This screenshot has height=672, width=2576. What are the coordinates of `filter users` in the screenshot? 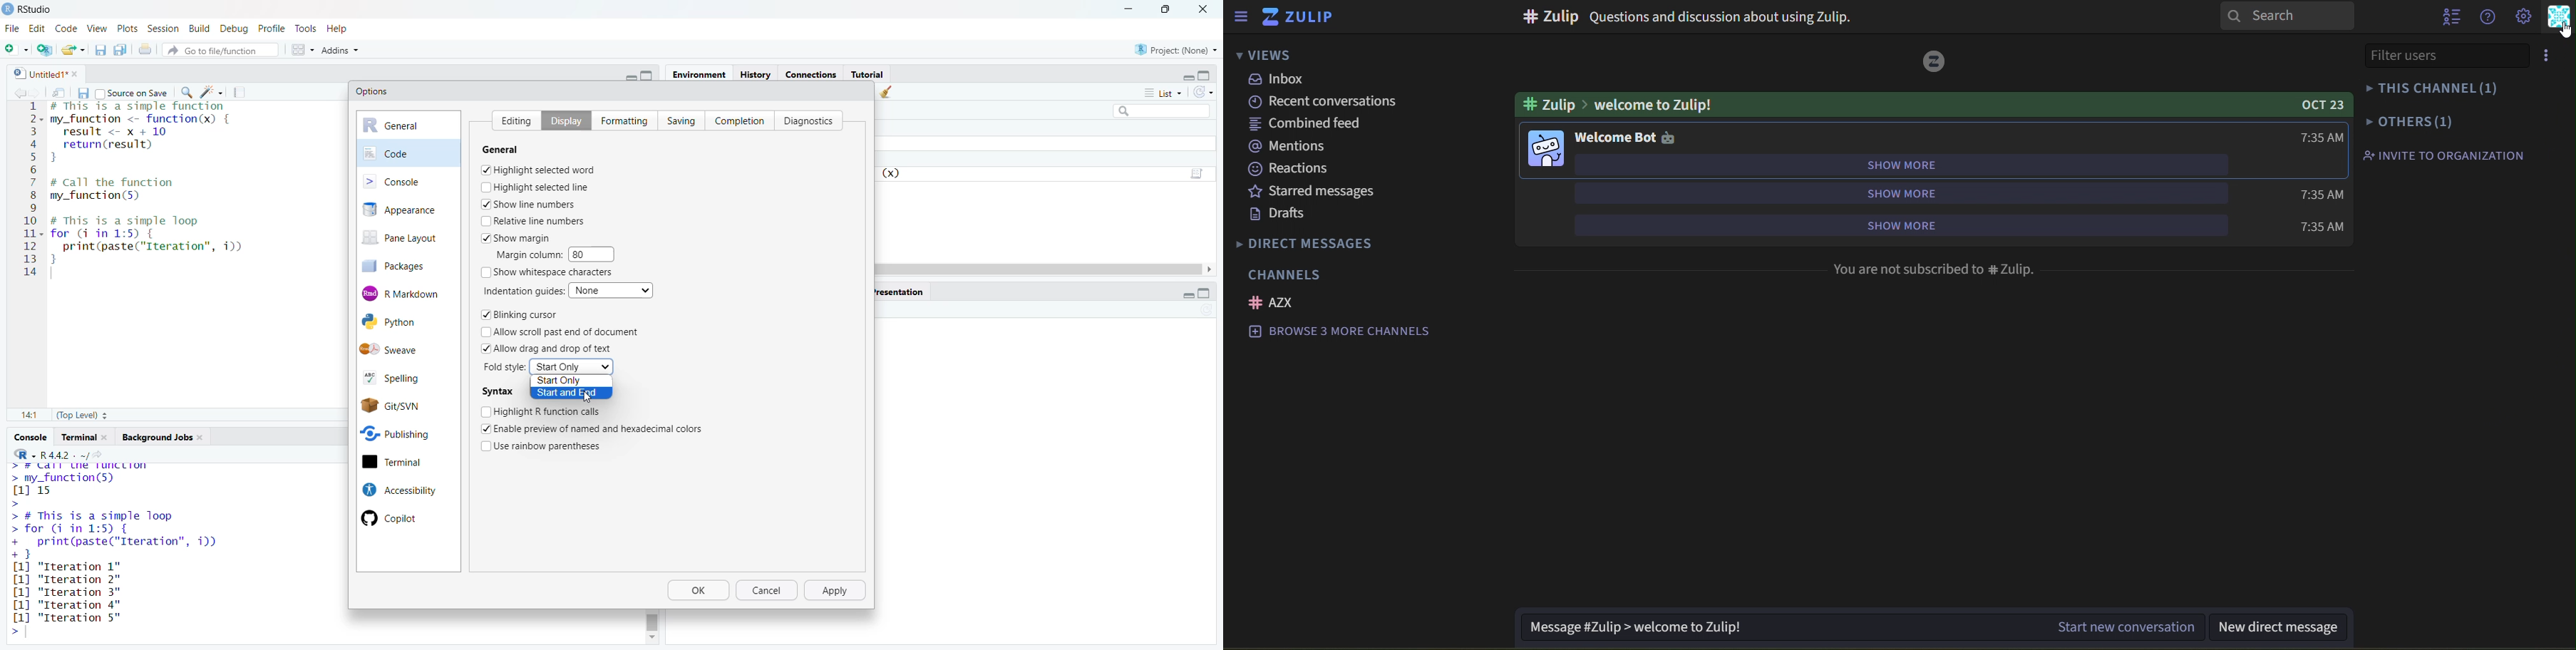 It's located at (2446, 56).